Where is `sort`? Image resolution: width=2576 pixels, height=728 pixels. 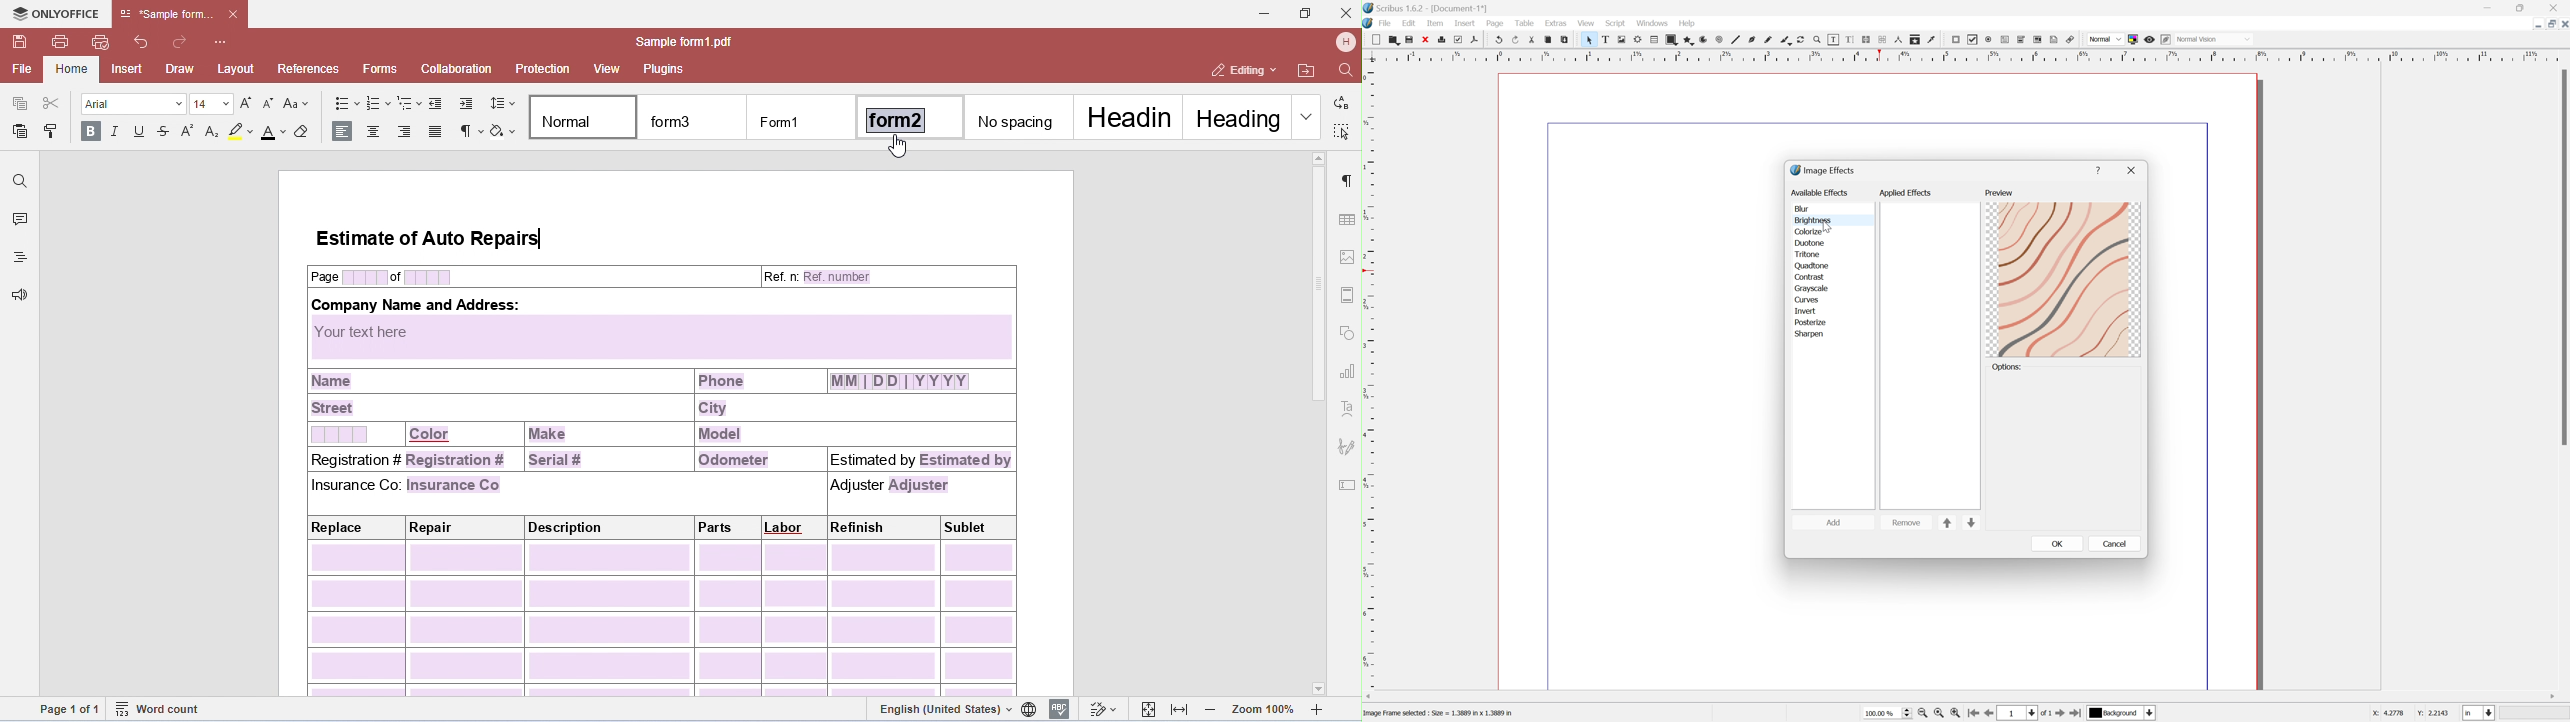 sort is located at coordinates (1961, 523).